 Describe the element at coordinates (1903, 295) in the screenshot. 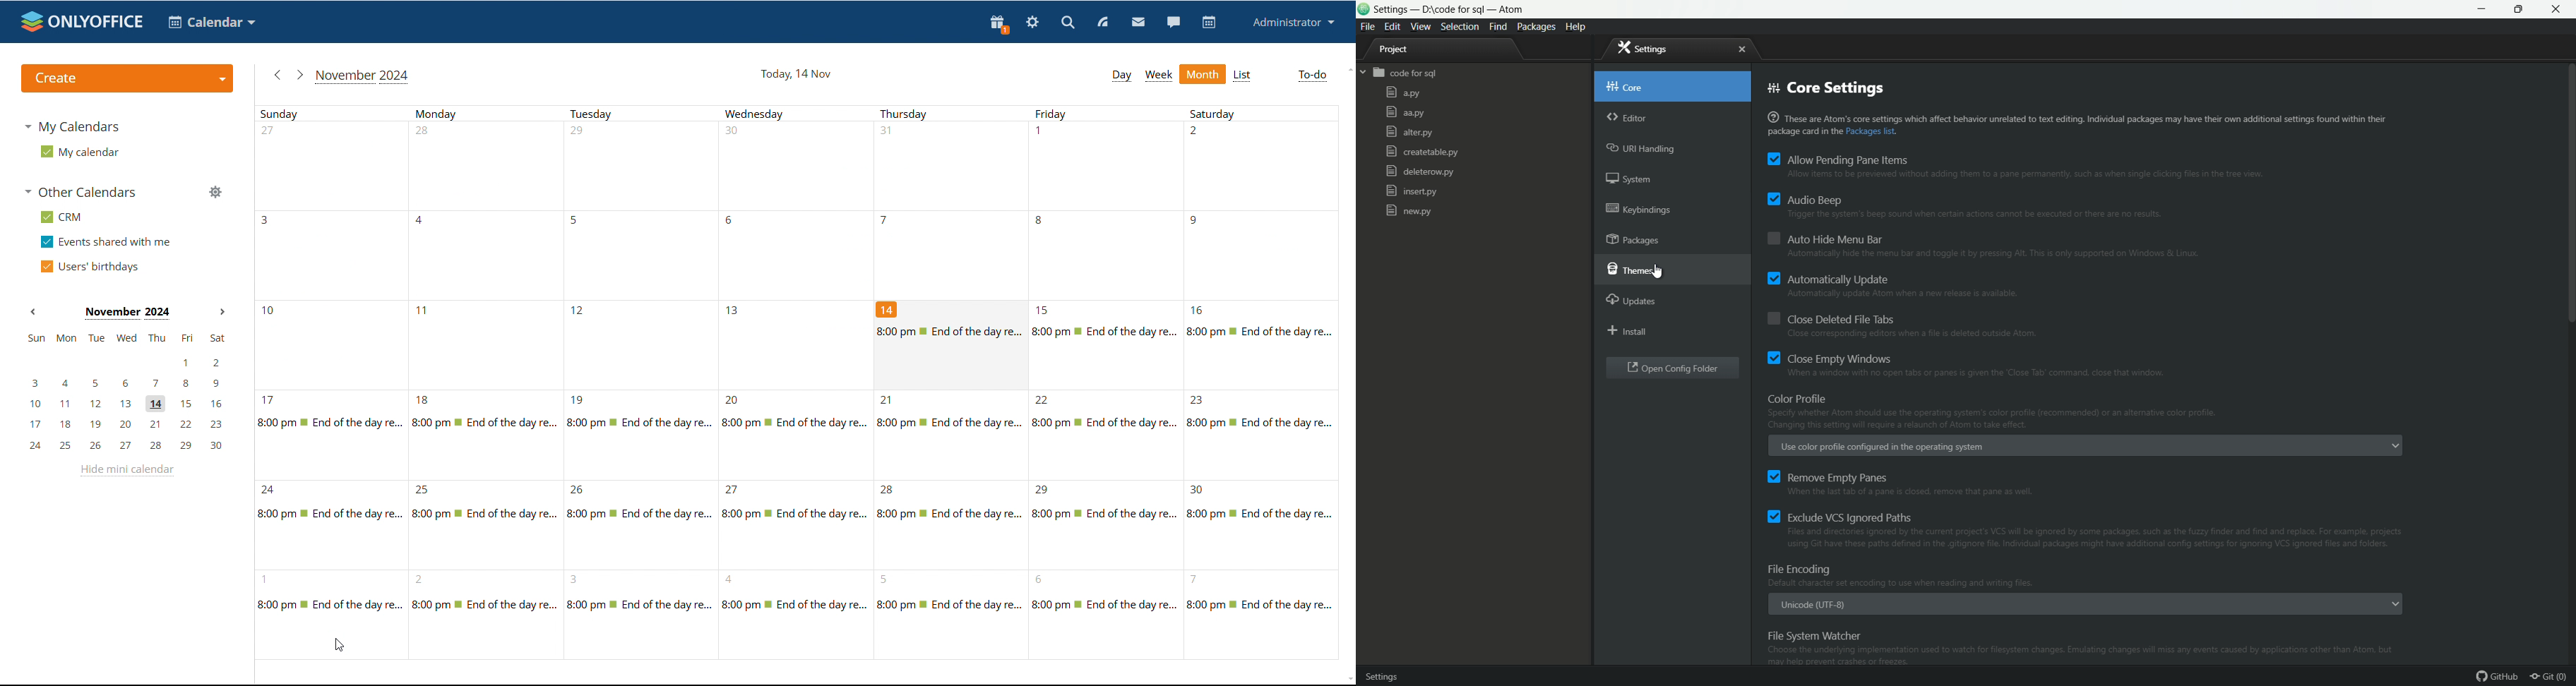

I see `automatically update atom when a new release is available` at that location.